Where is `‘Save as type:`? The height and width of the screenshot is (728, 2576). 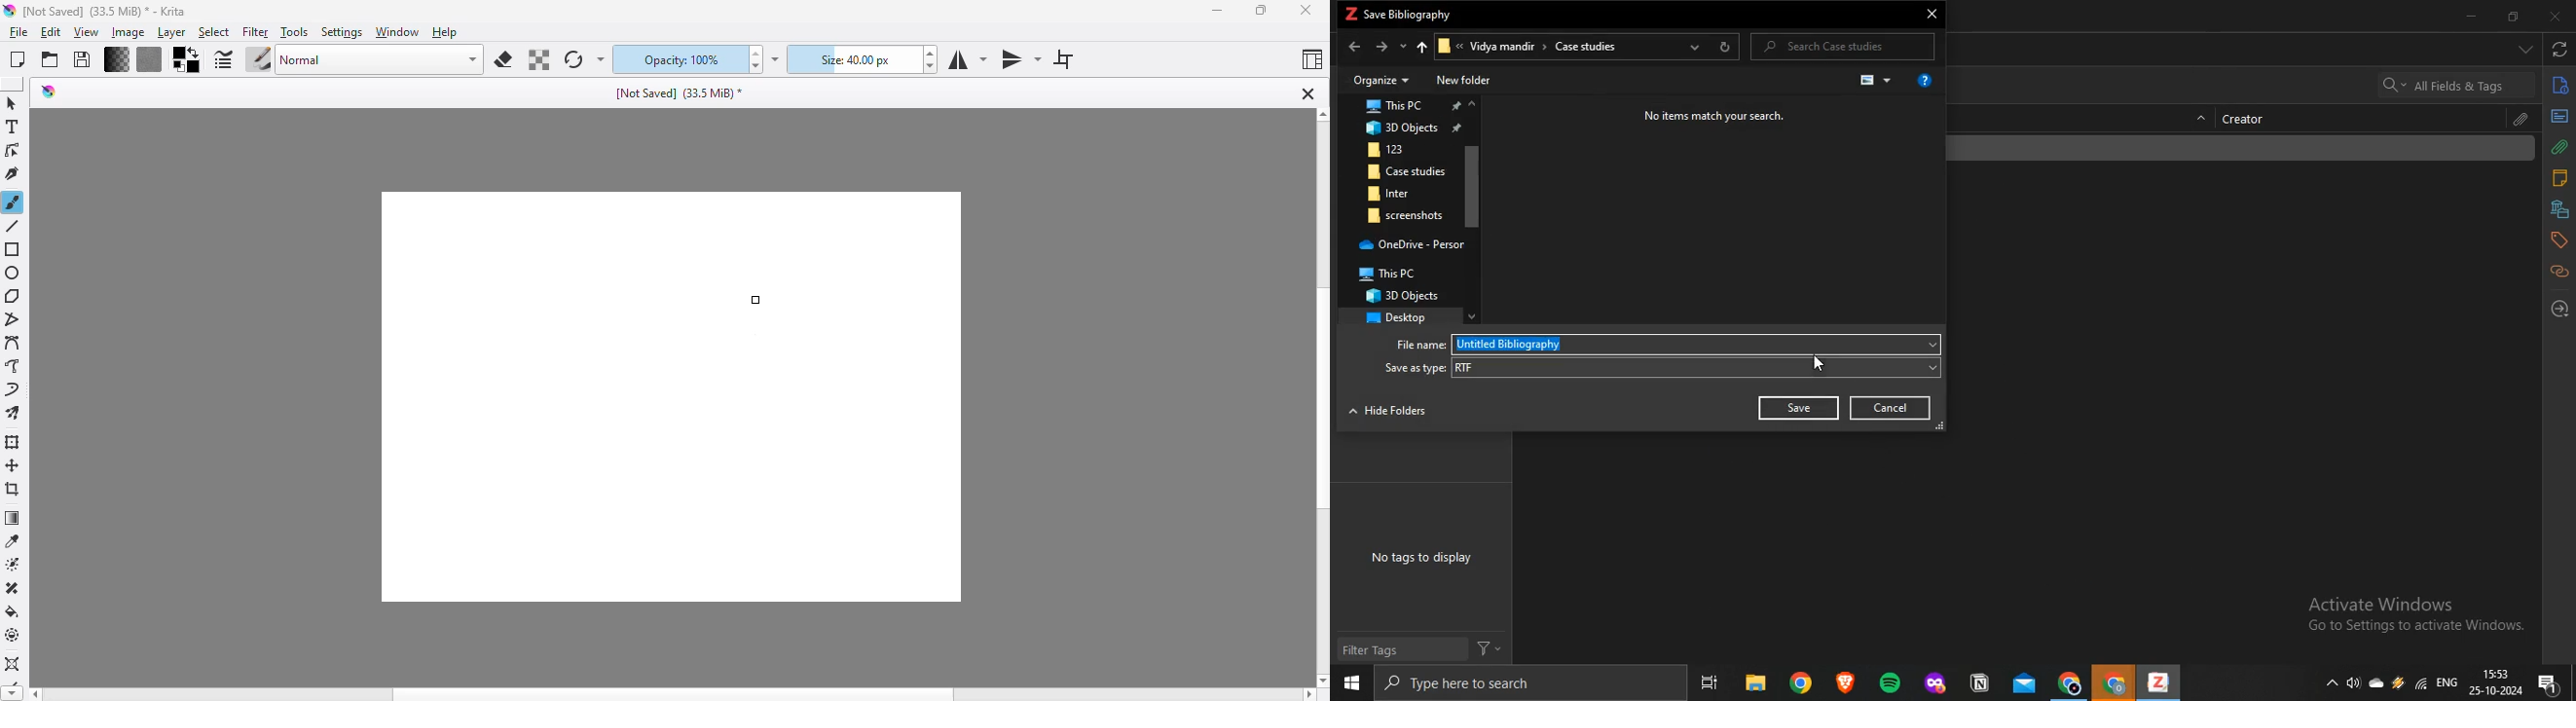 ‘Save as type: is located at coordinates (1405, 371).